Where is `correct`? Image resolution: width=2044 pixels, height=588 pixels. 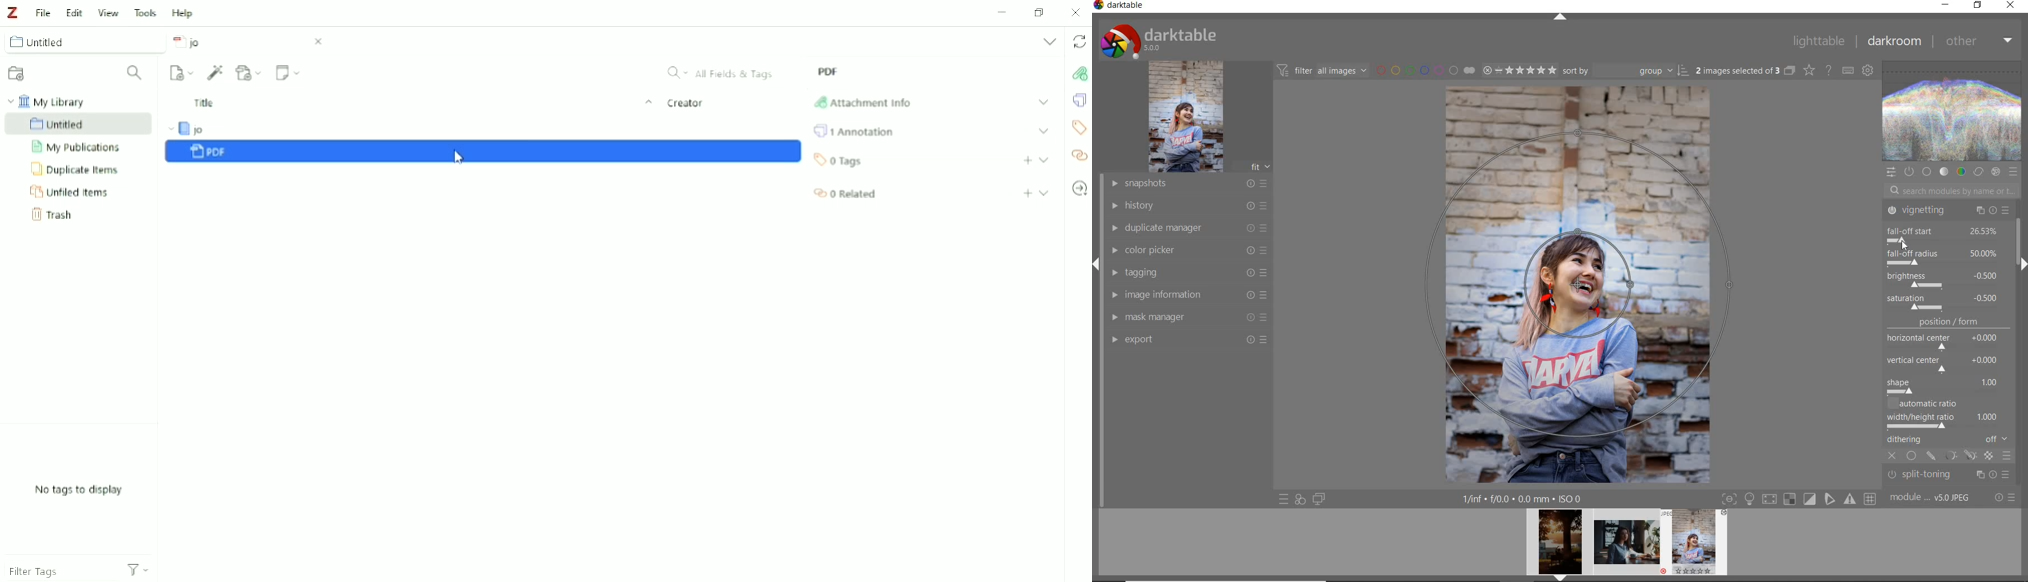
correct is located at coordinates (1979, 172).